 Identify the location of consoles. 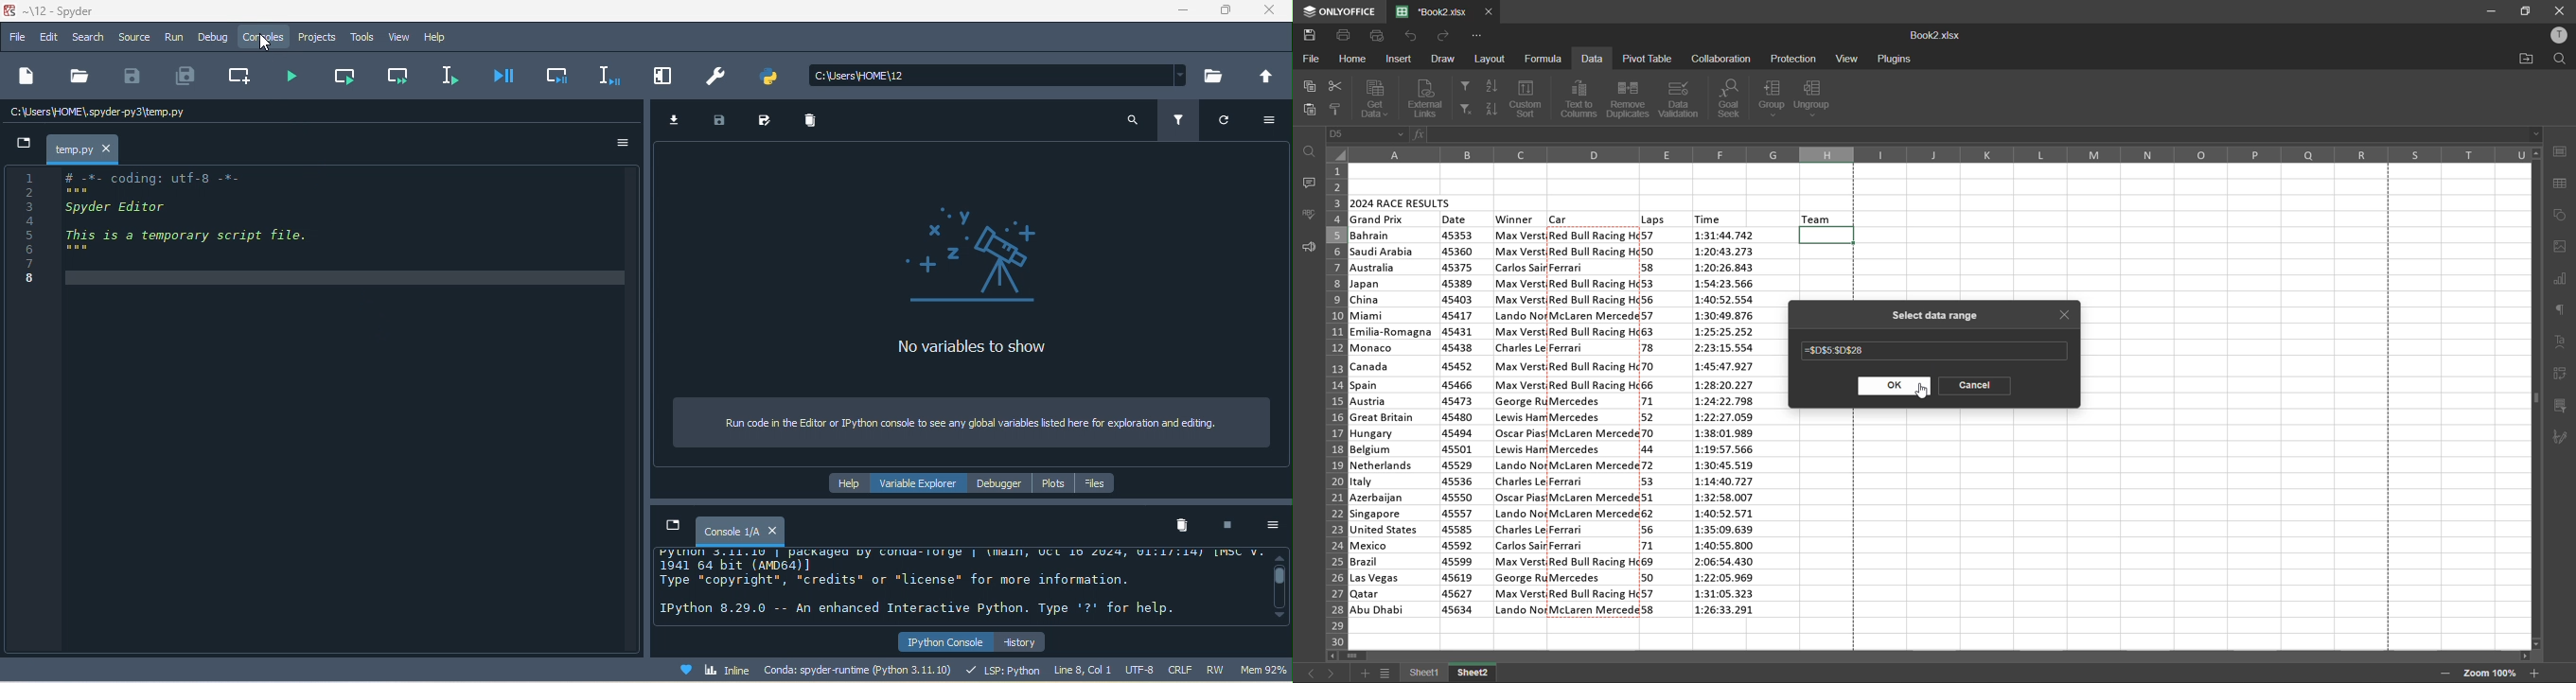
(267, 41).